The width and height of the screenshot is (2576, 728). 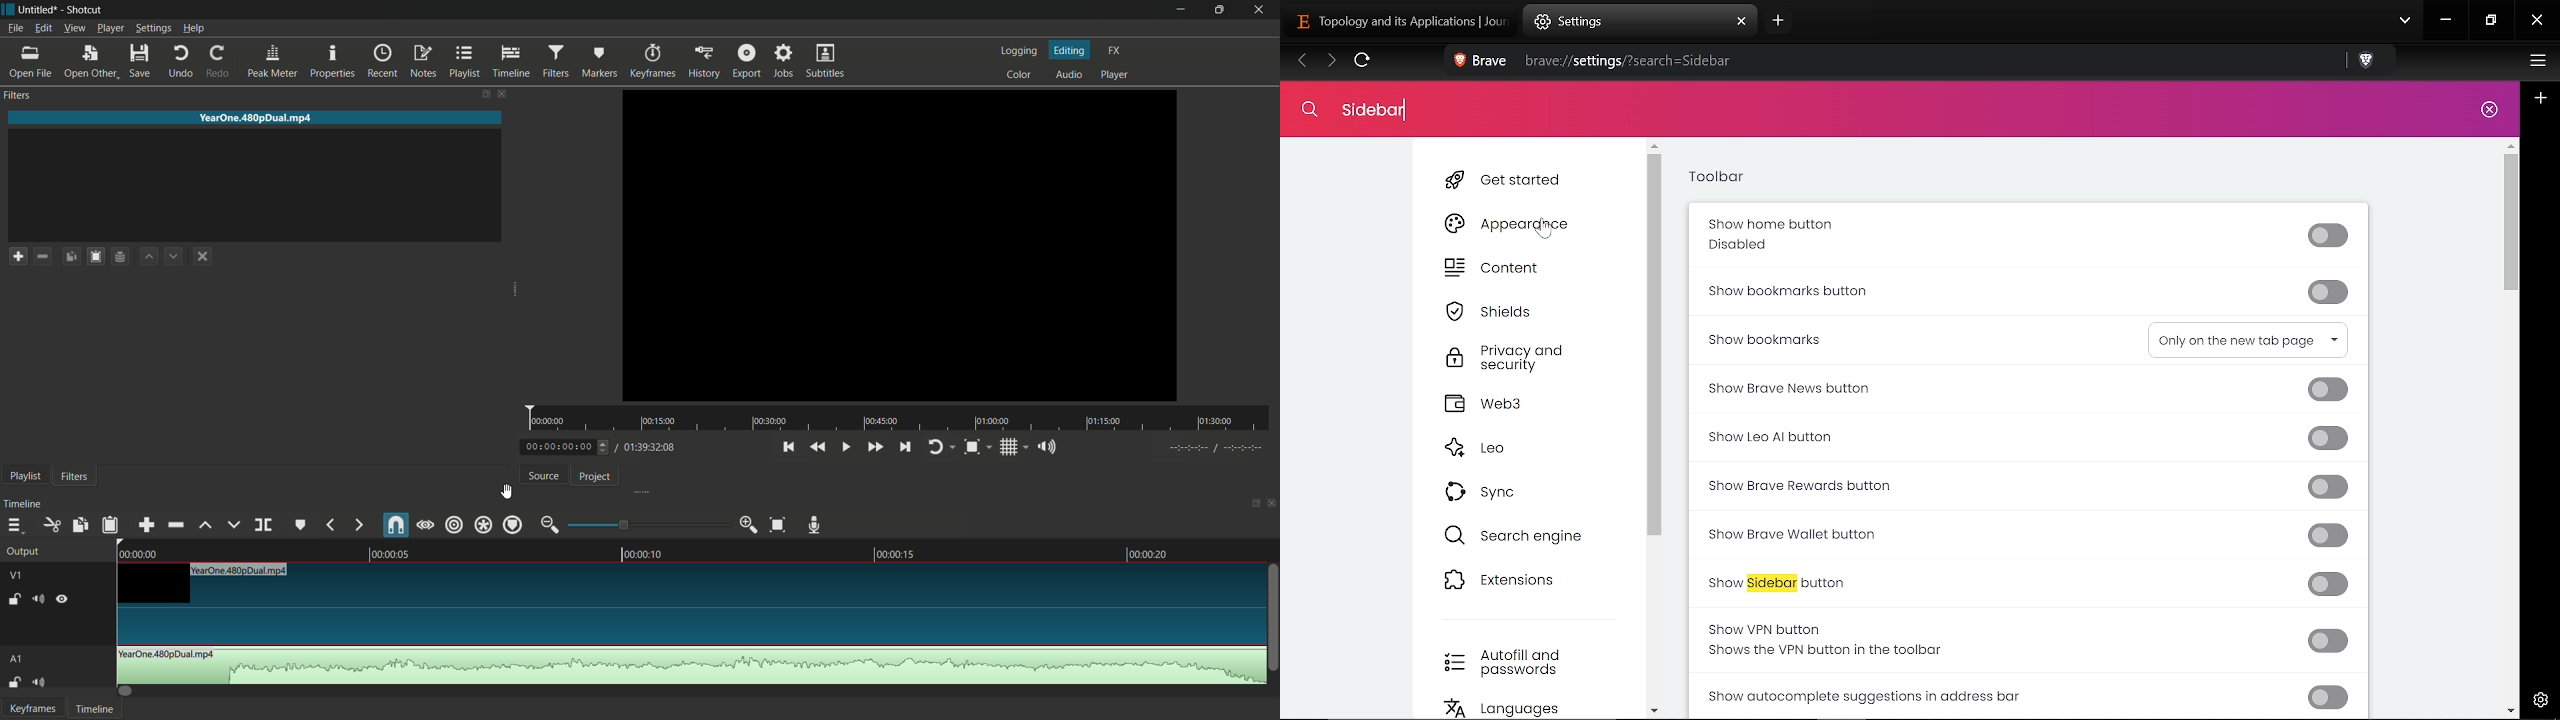 What do you see at coordinates (11, 597) in the screenshot?
I see `lock` at bounding box center [11, 597].